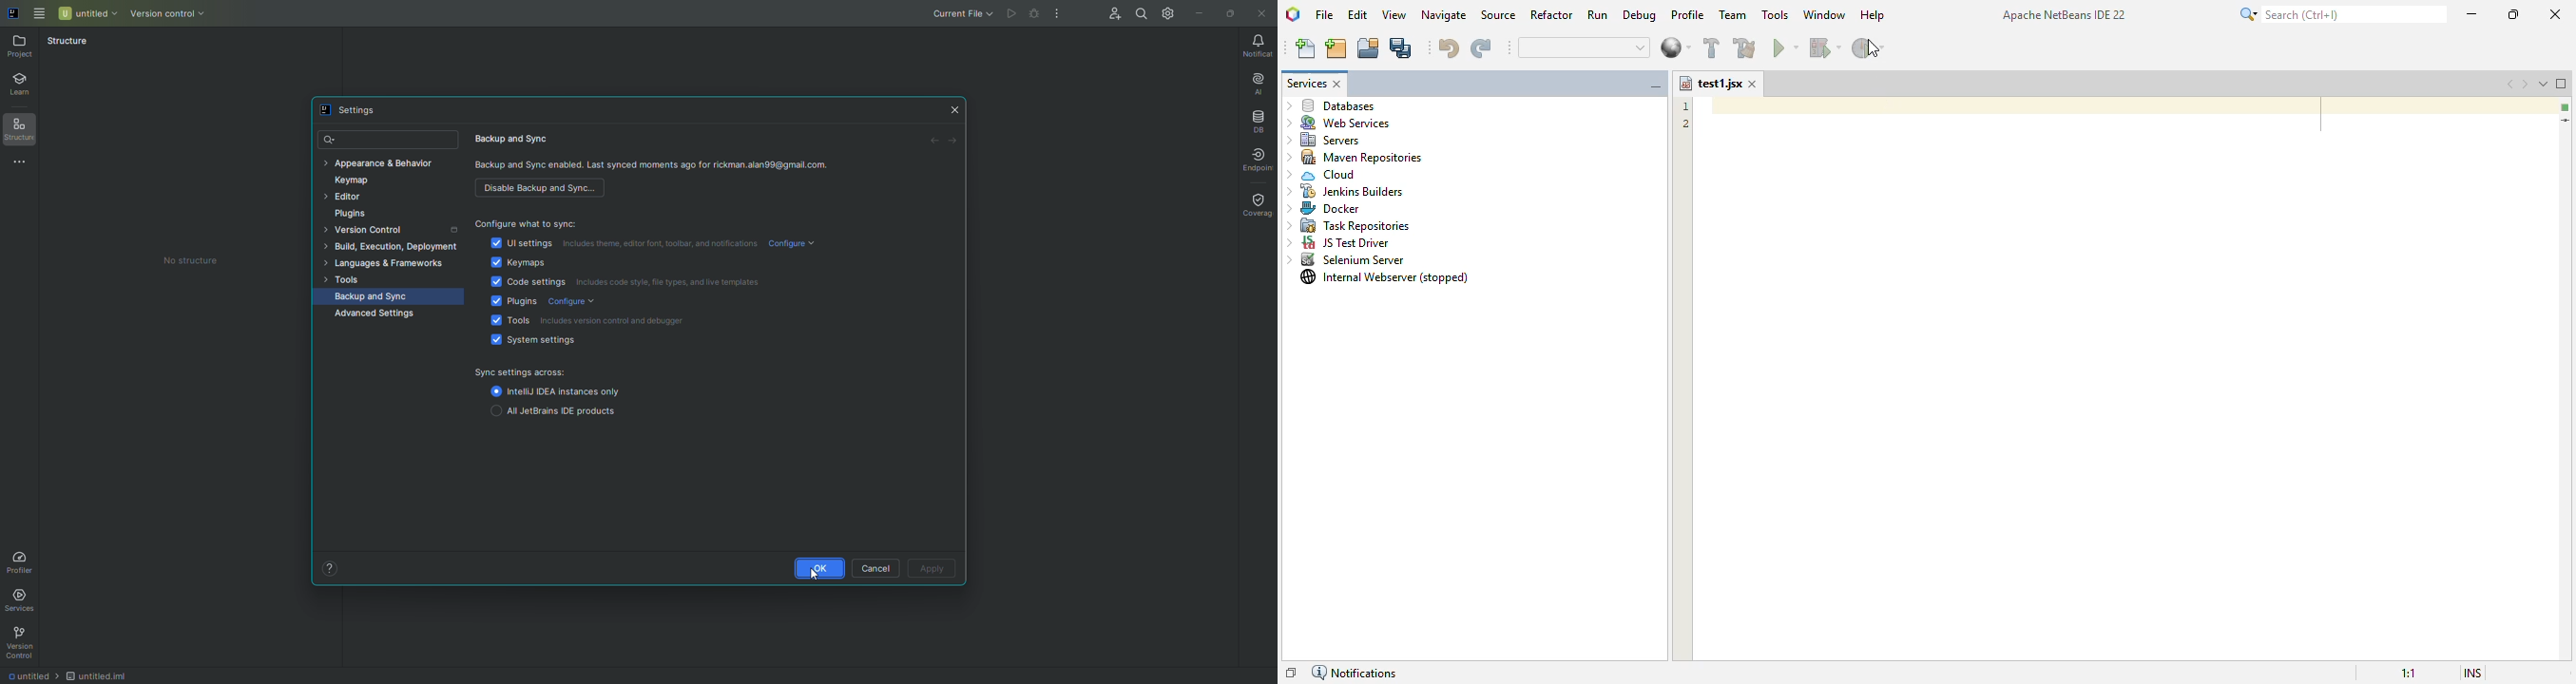  What do you see at coordinates (955, 110) in the screenshot?
I see `Close` at bounding box center [955, 110].